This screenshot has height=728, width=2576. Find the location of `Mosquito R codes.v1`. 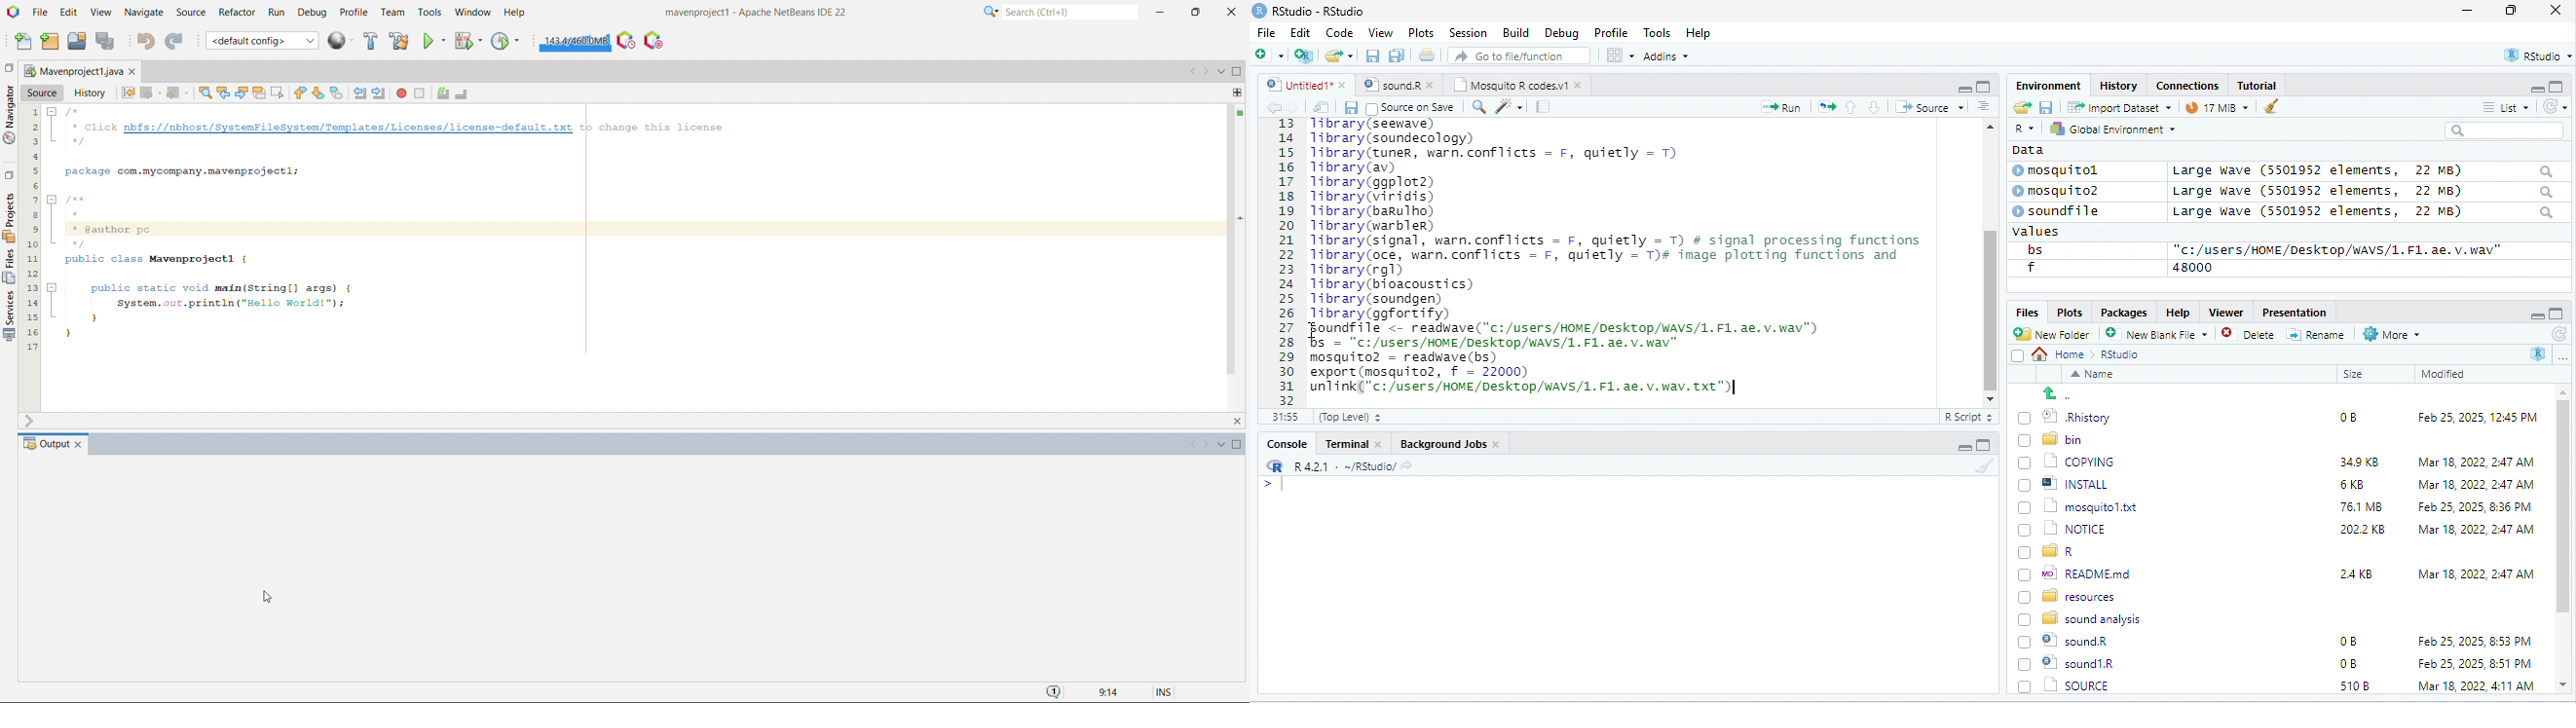

Mosquito R codes.v1 is located at coordinates (1518, 85).